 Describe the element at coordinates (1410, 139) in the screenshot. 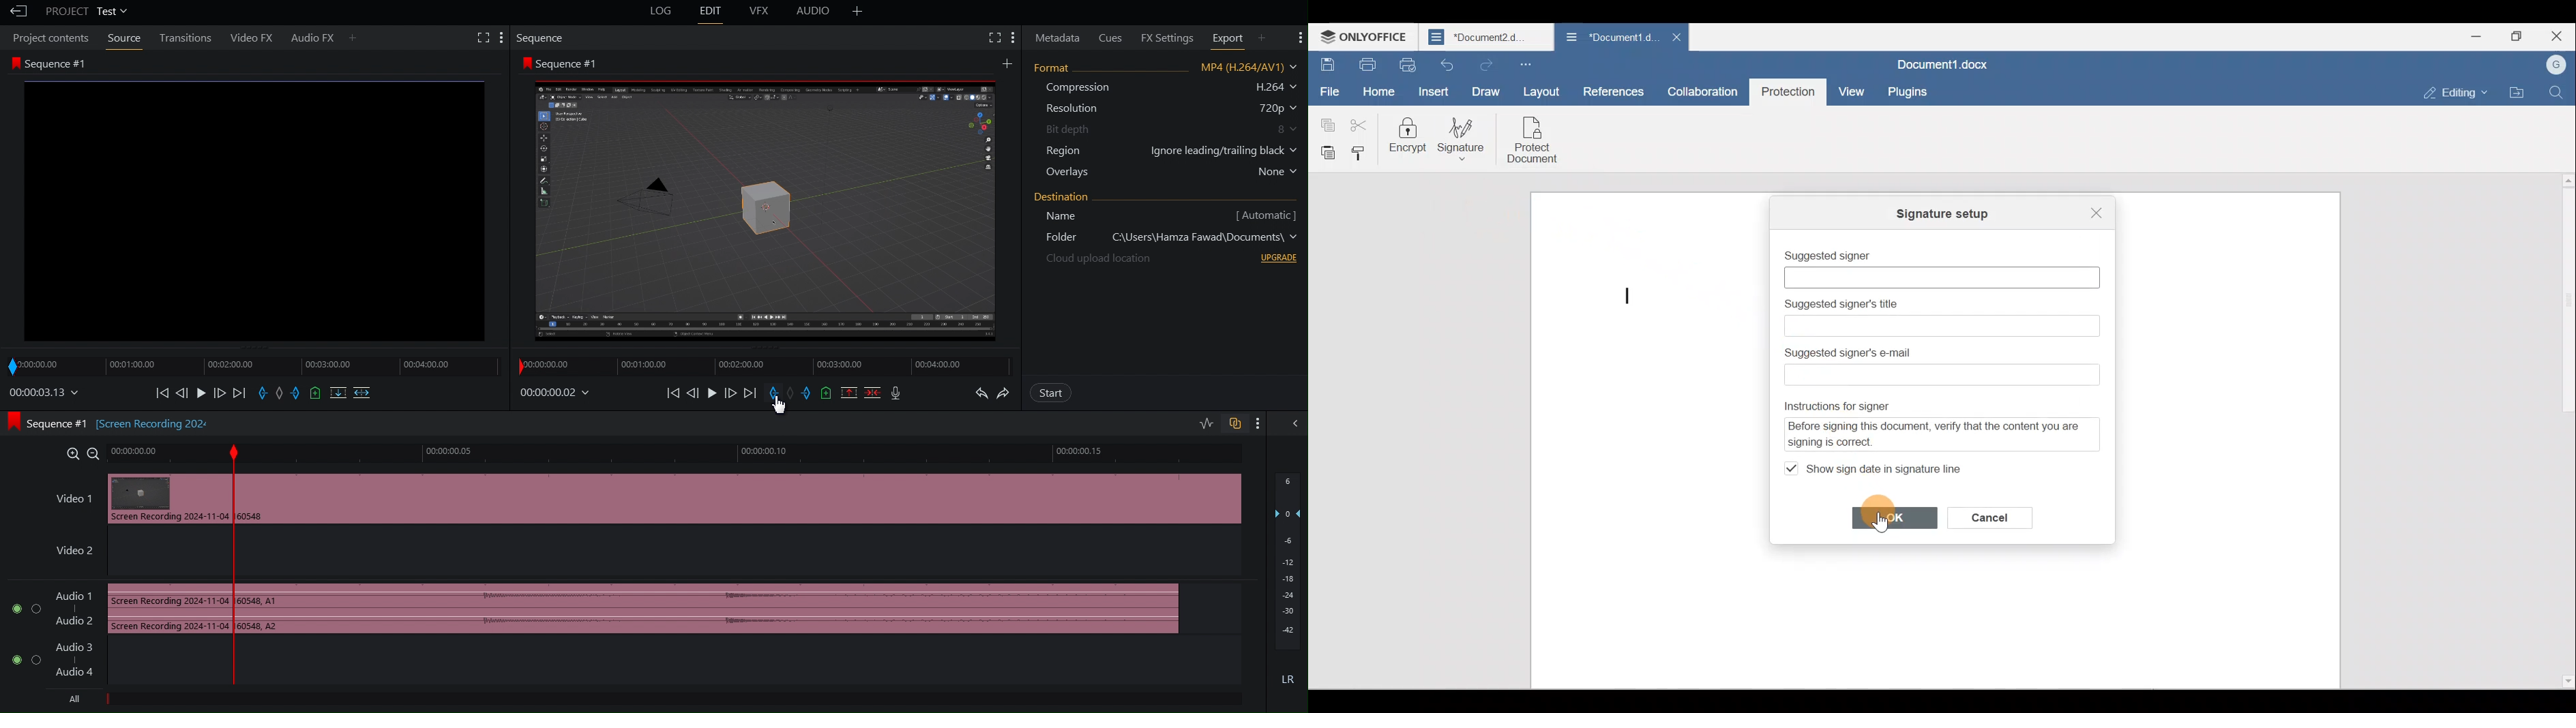

I see `Encrypt` at that location.